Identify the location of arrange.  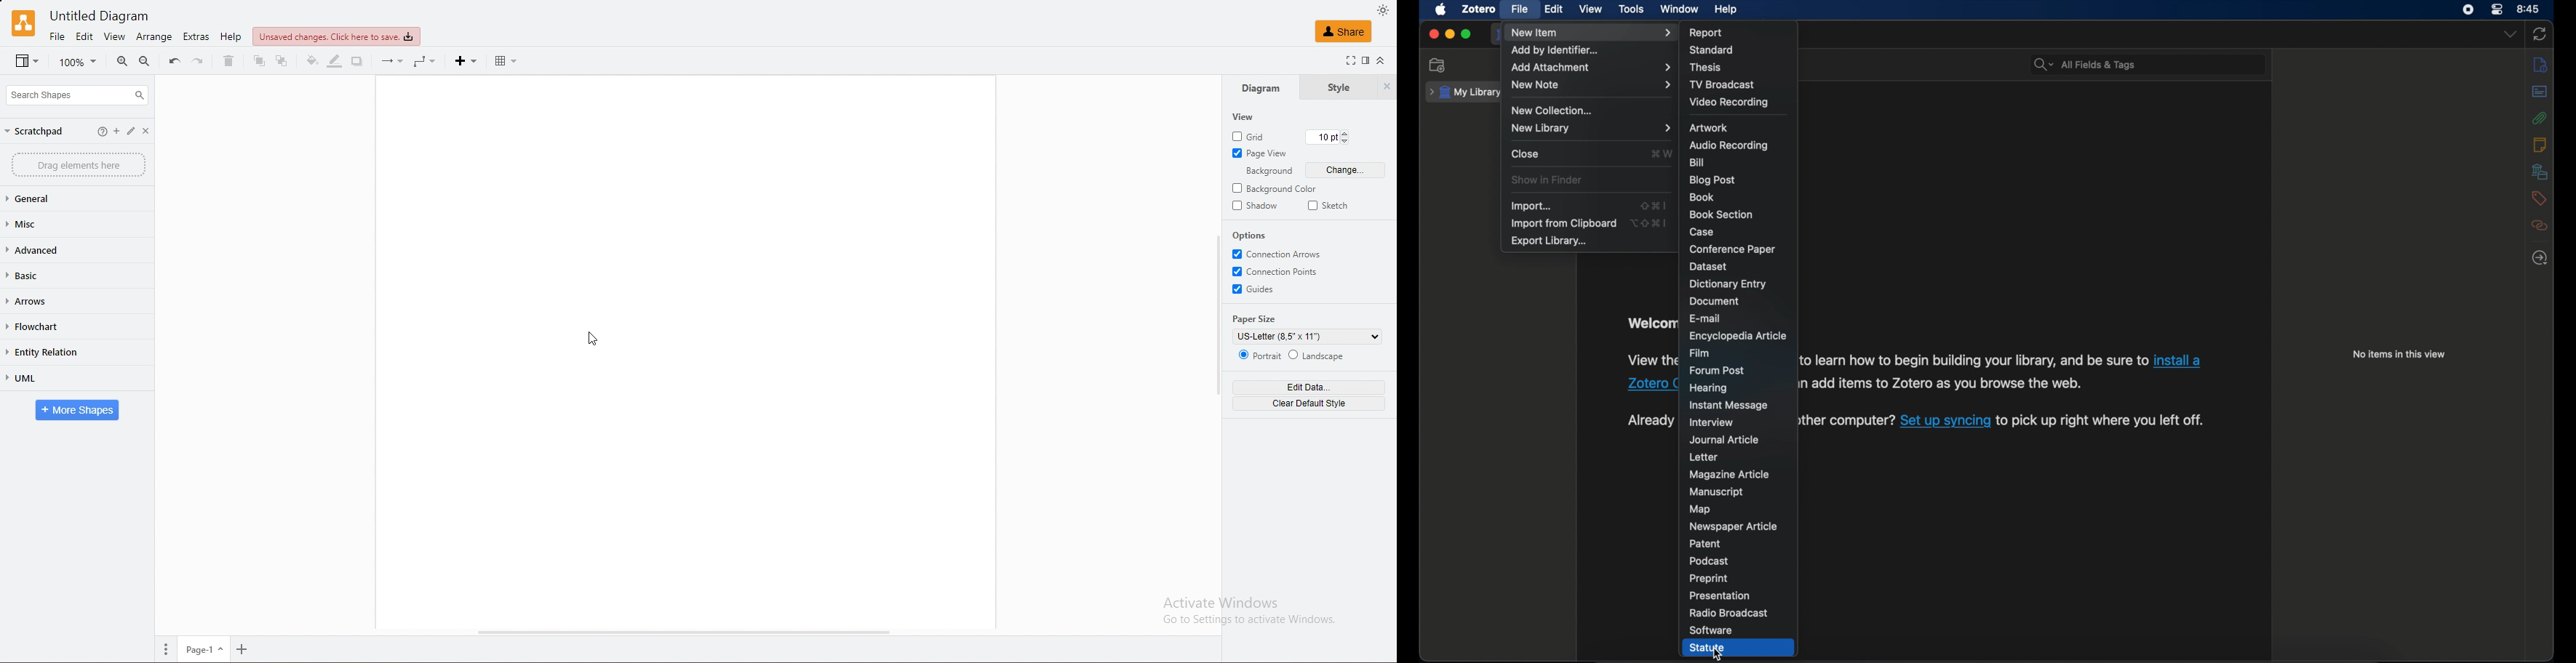
(153, 36).